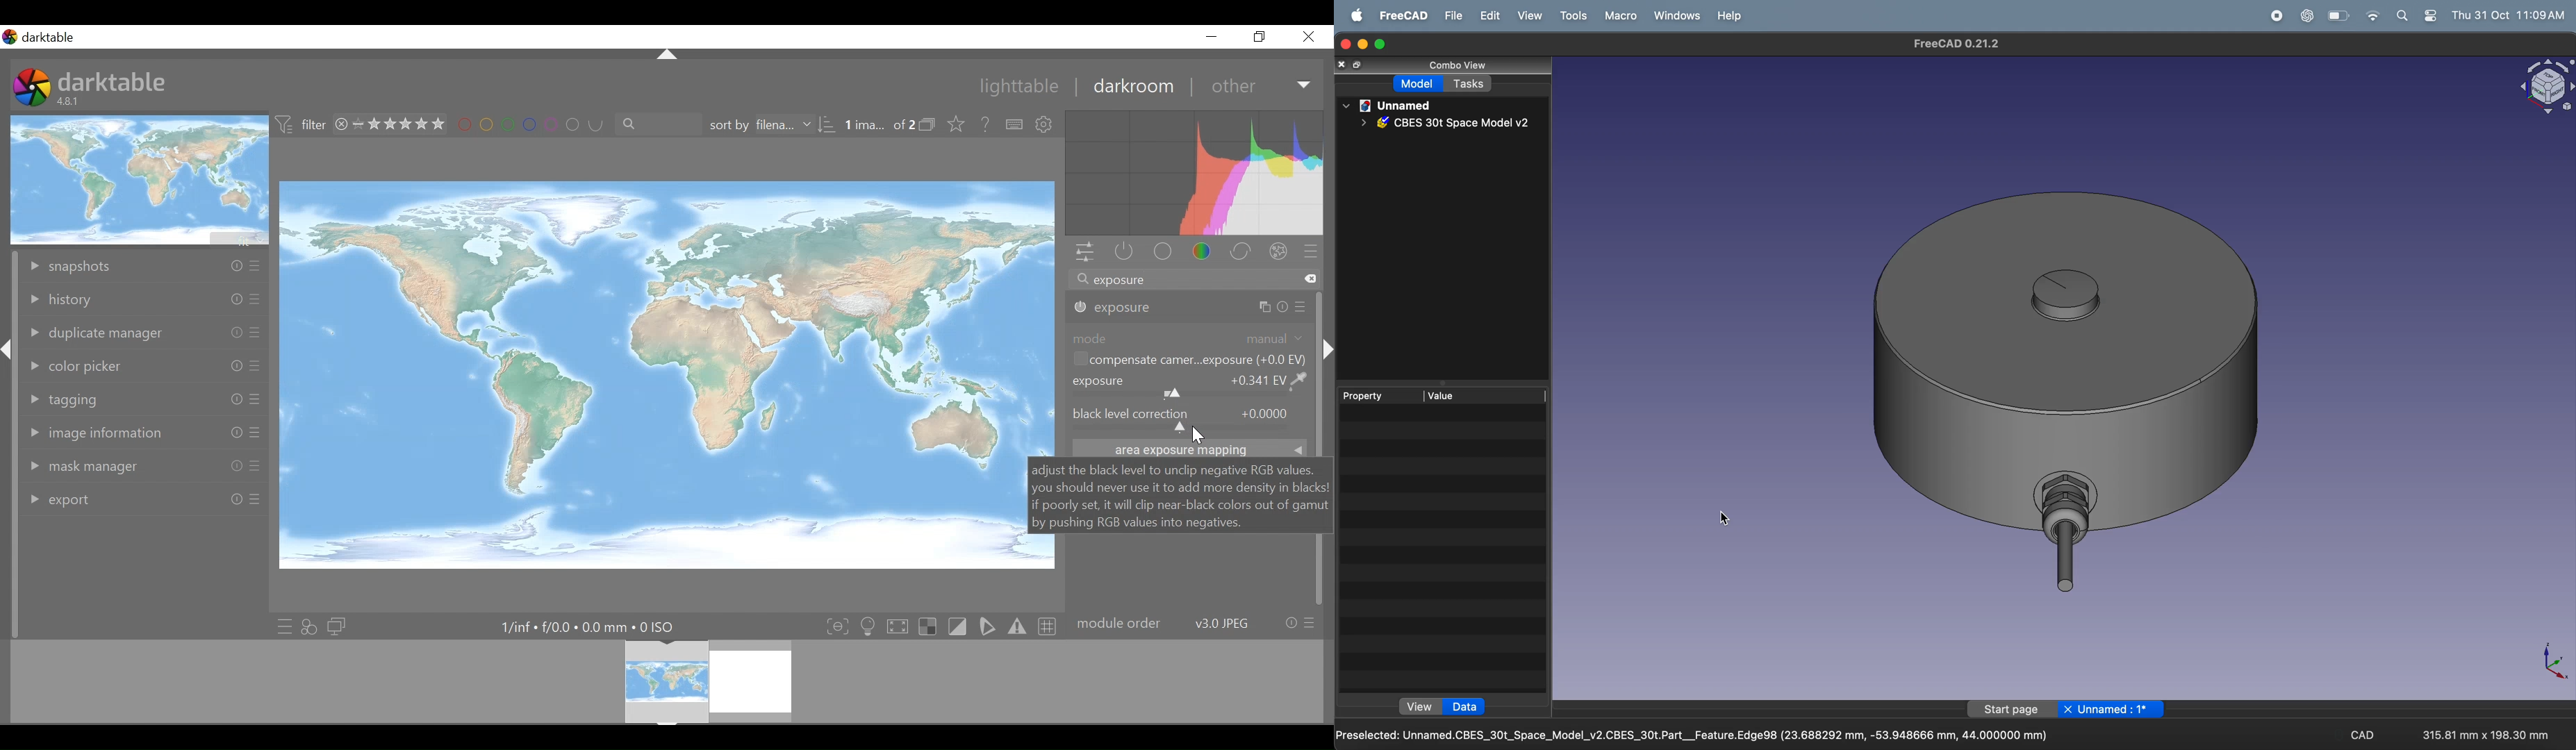  Describe the element at coordinates (1454, 396) in the screenshot. I see `value` at that location.